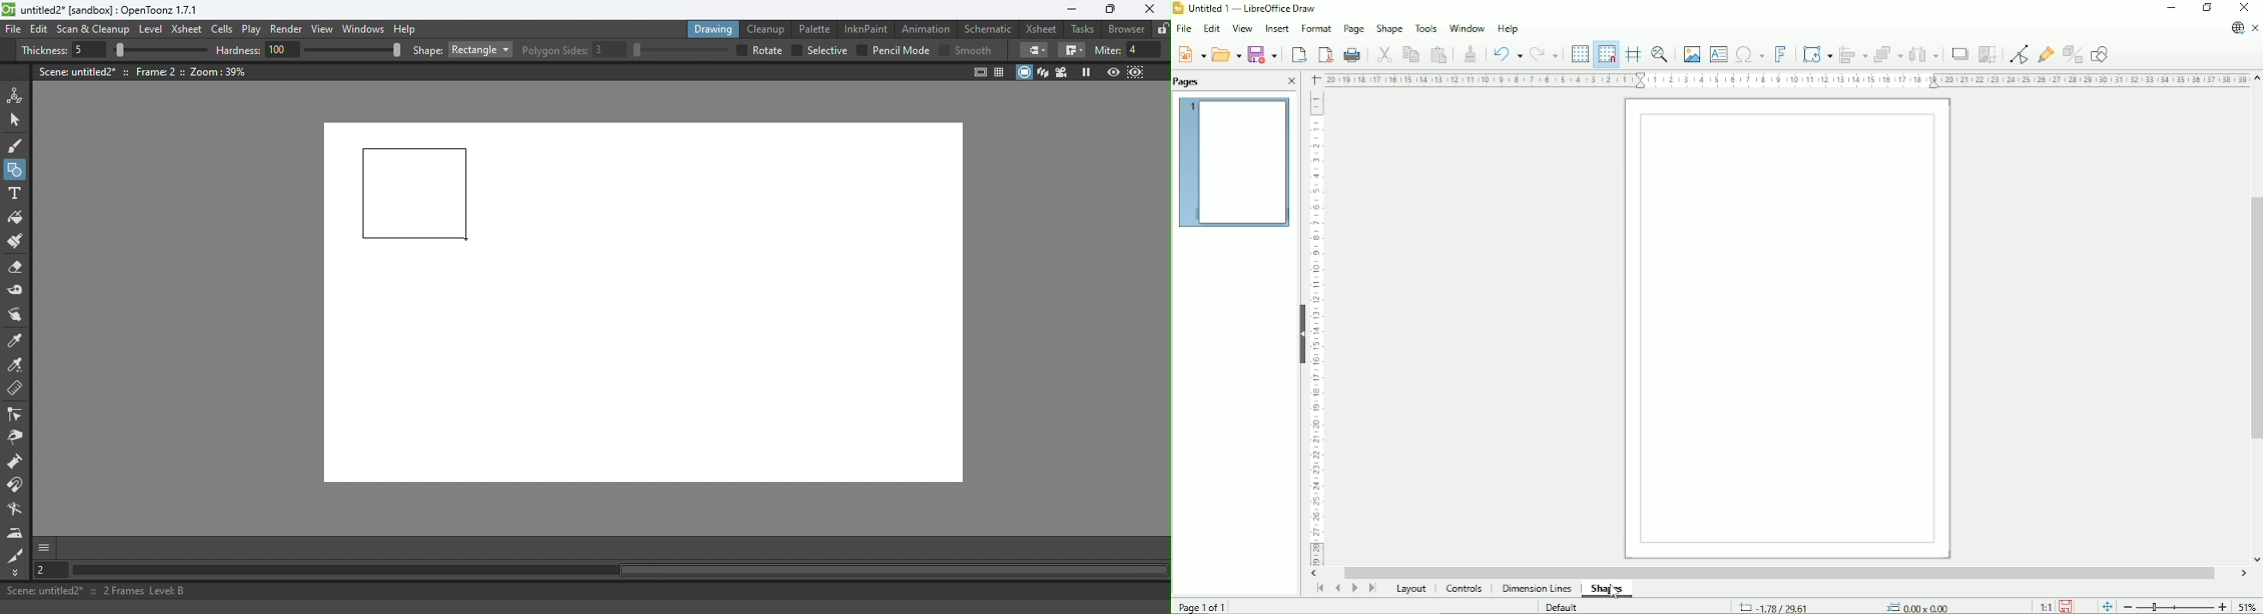 The image size is (2268, 616). I want to click on Preview, so click(1113, 73).